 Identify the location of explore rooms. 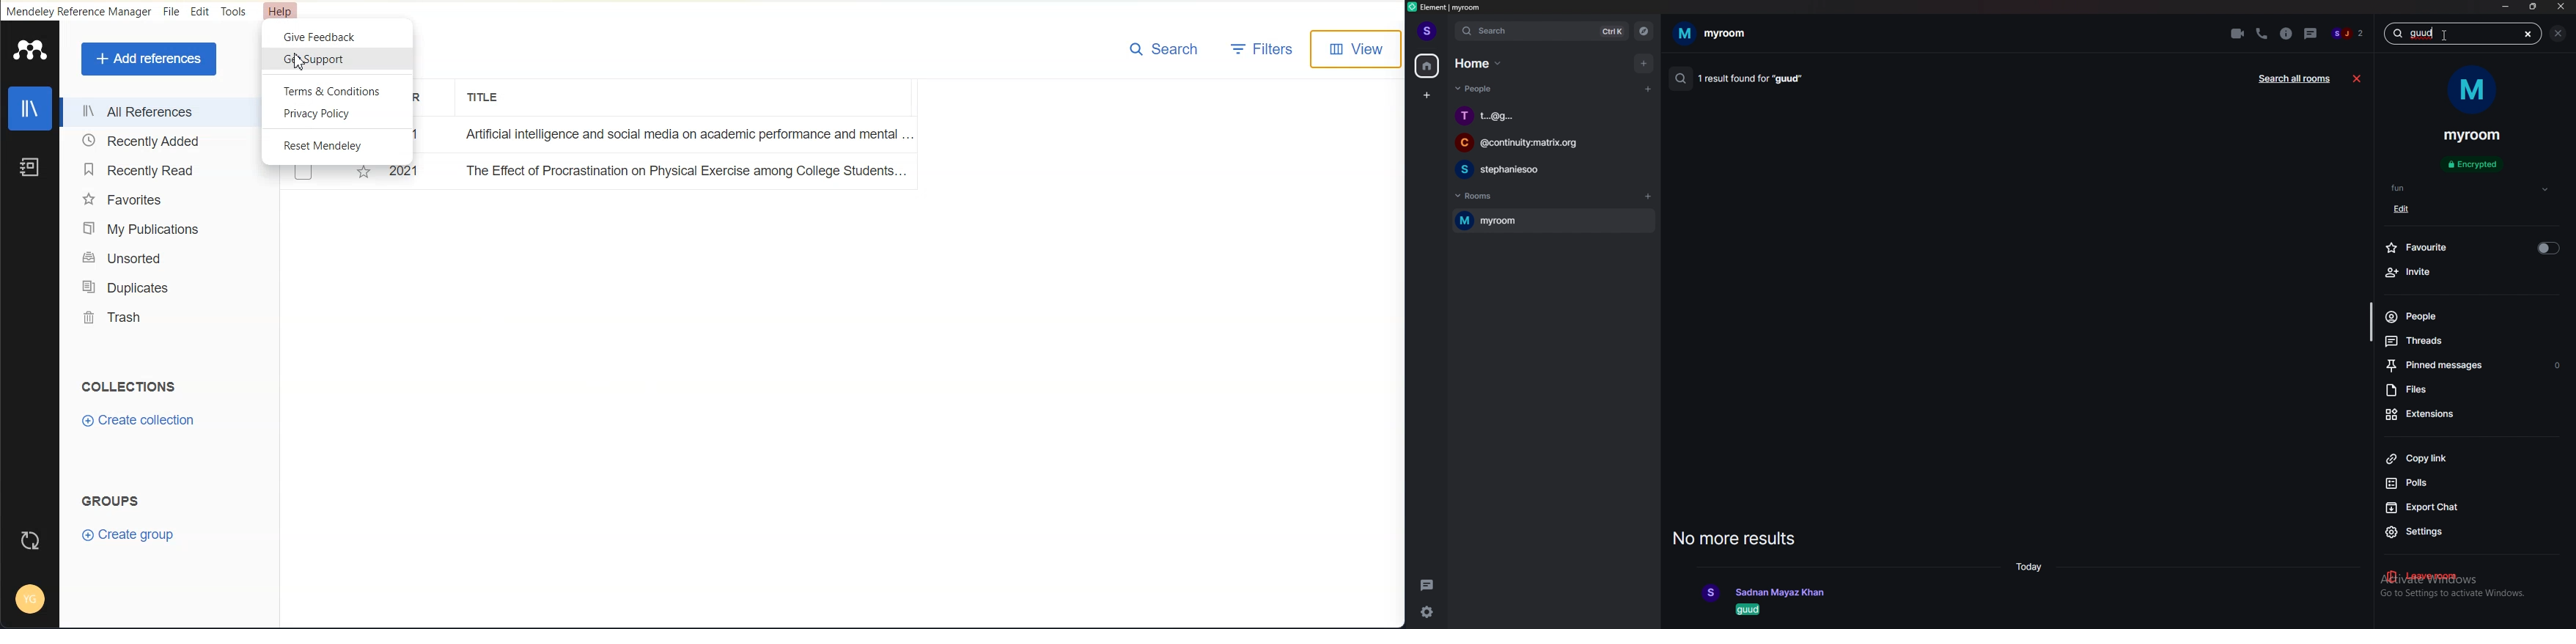
(1644, 32).